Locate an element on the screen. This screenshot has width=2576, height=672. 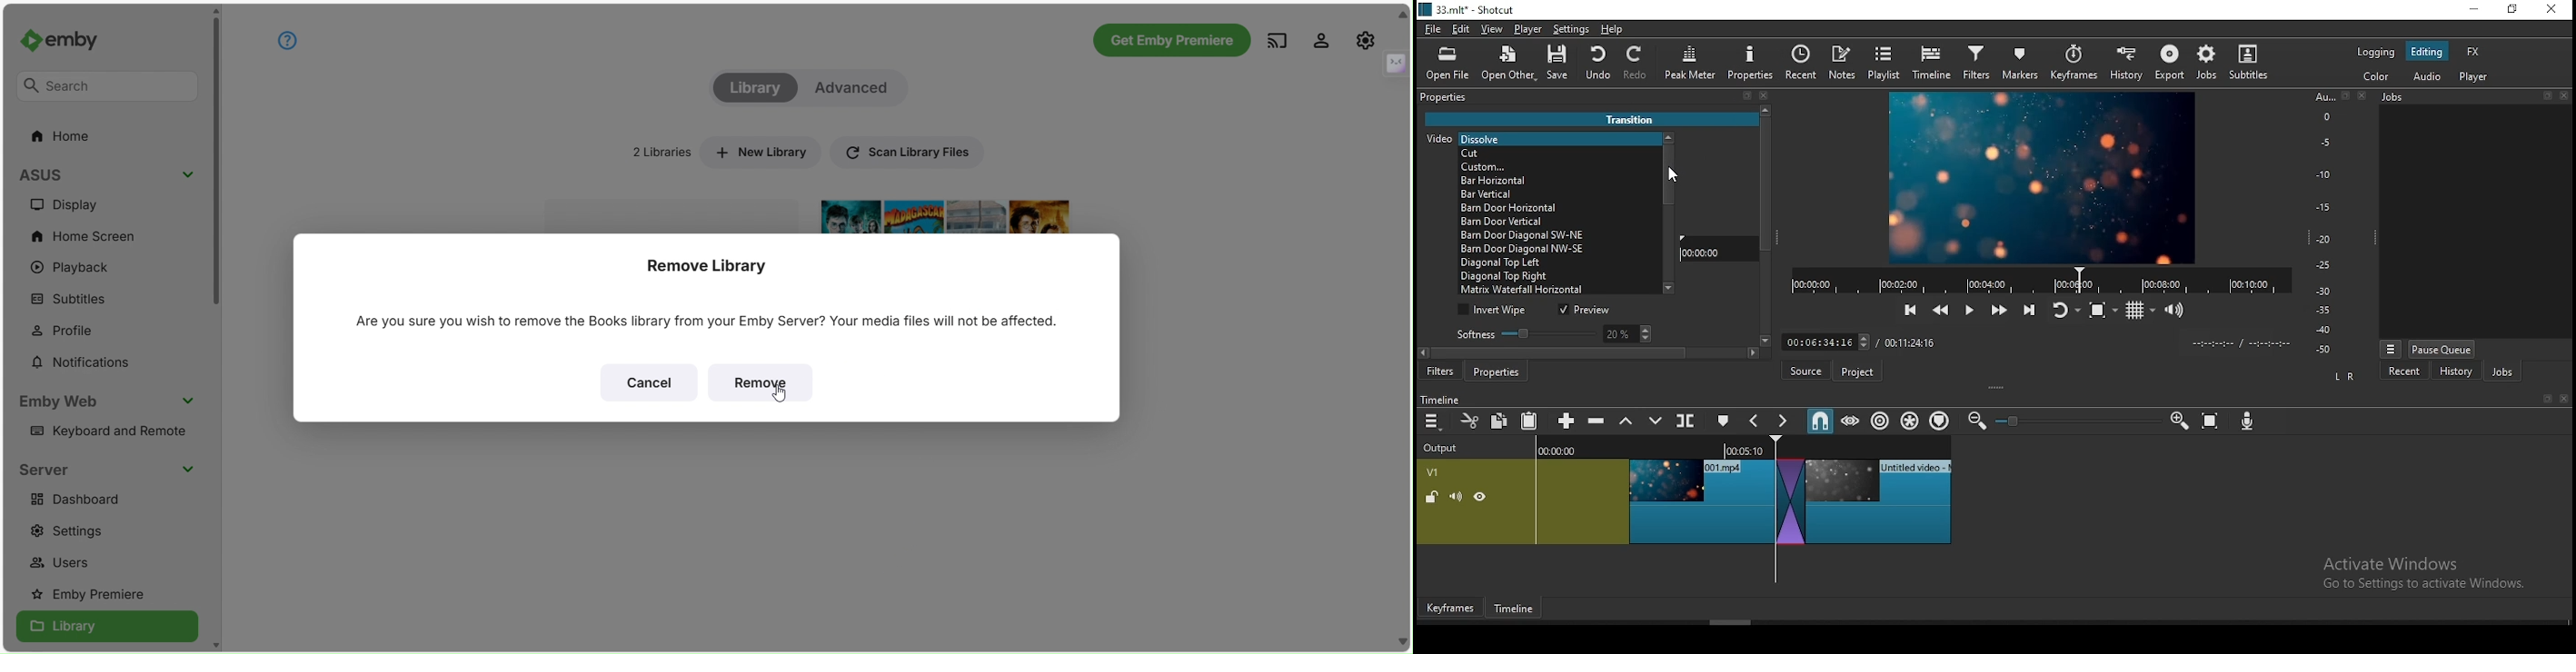
audio is located at coordinates (2428, 76).